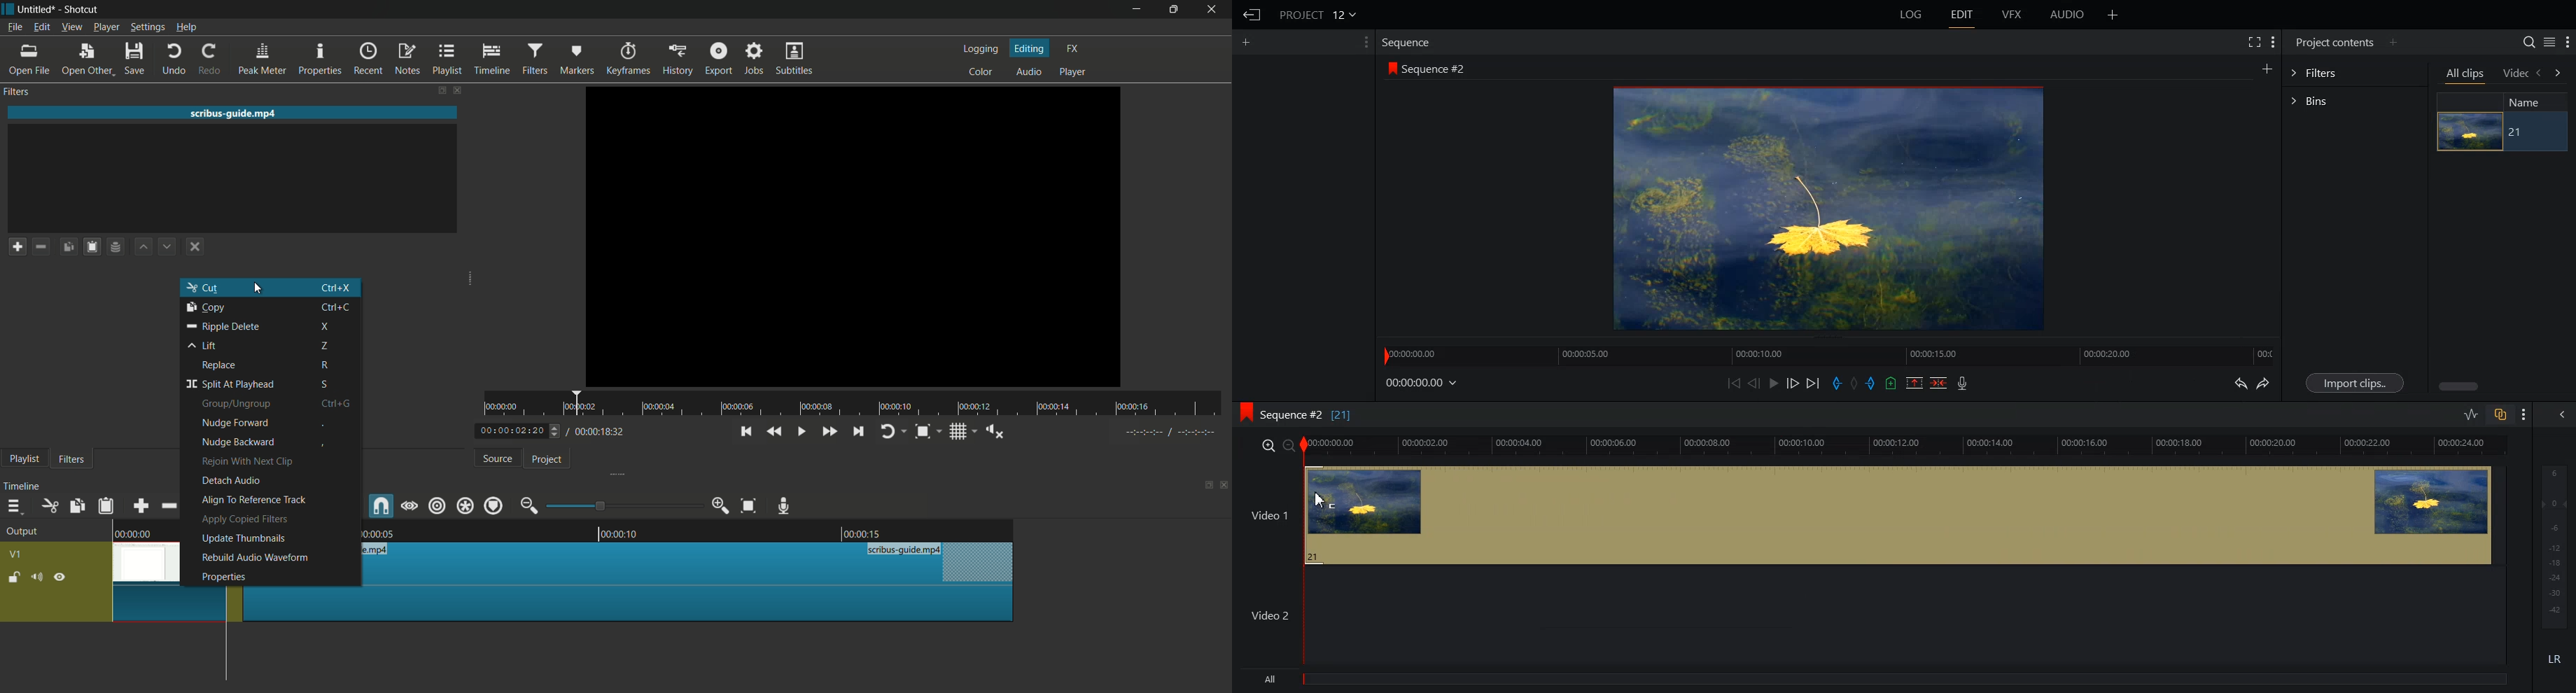 The image size is (2576, 700). I want to click on Sequence, so click(1409, 41).